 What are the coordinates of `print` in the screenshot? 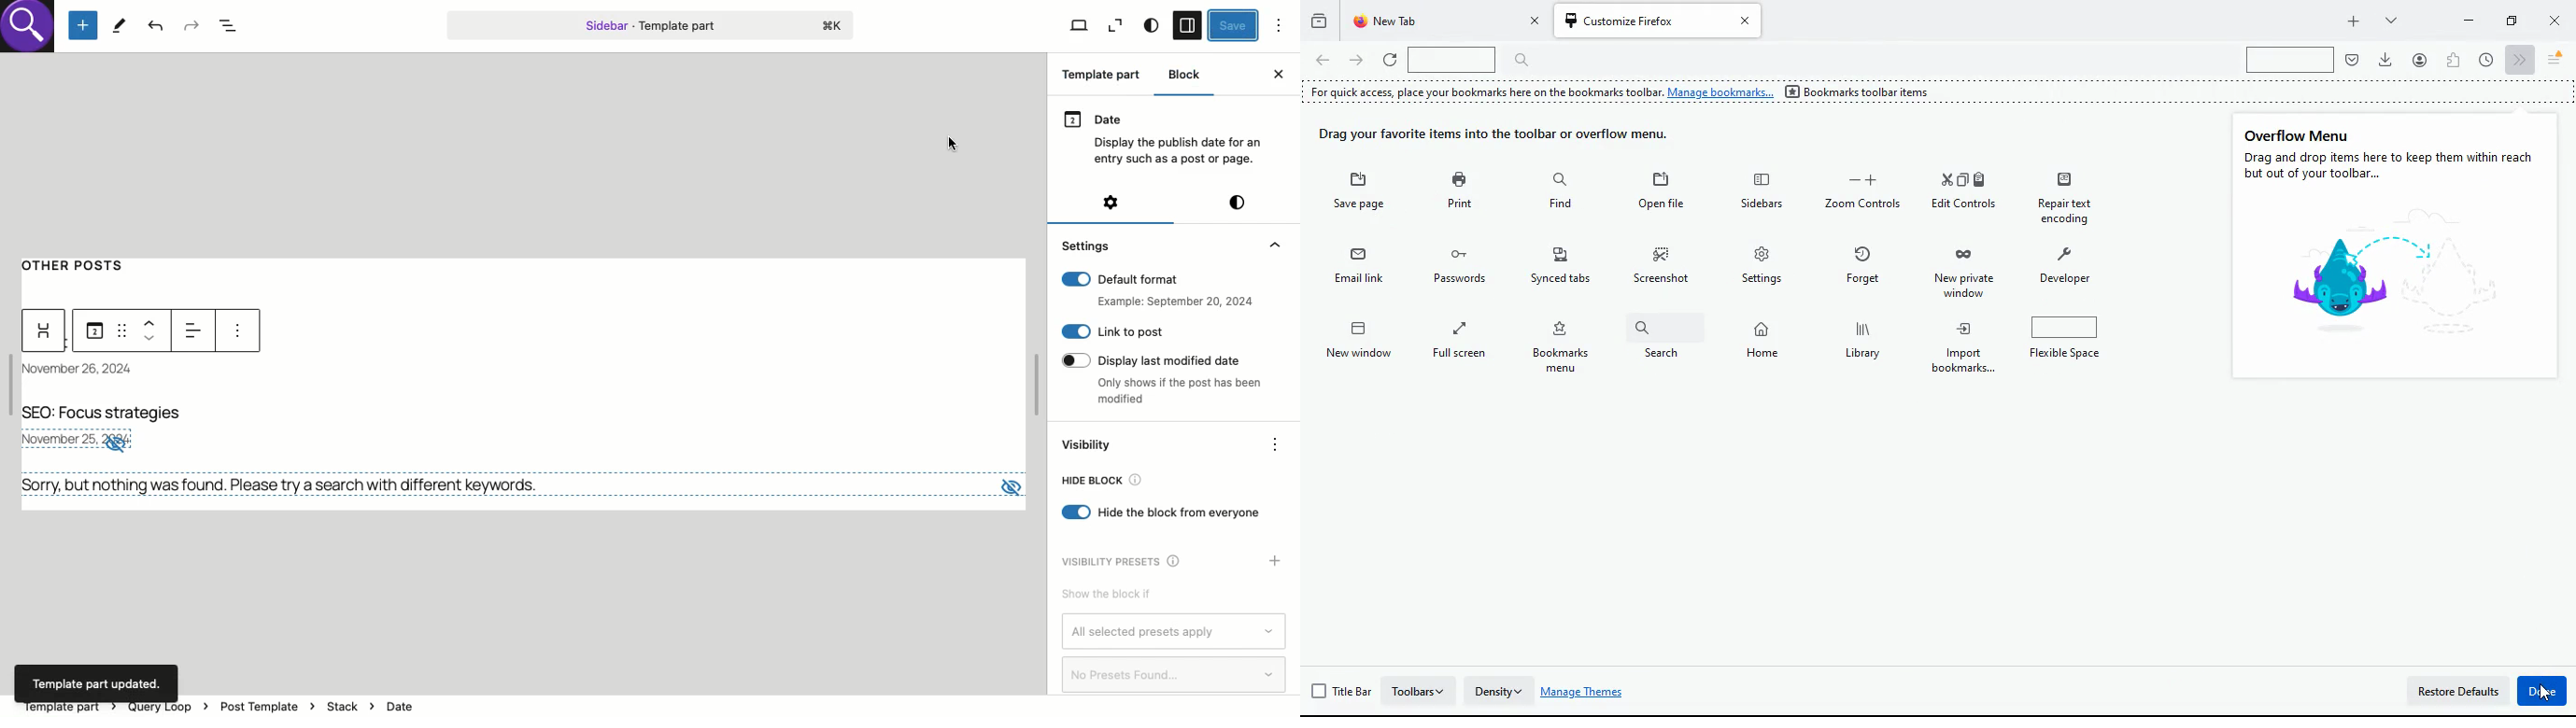 It's located at (1561, 193).